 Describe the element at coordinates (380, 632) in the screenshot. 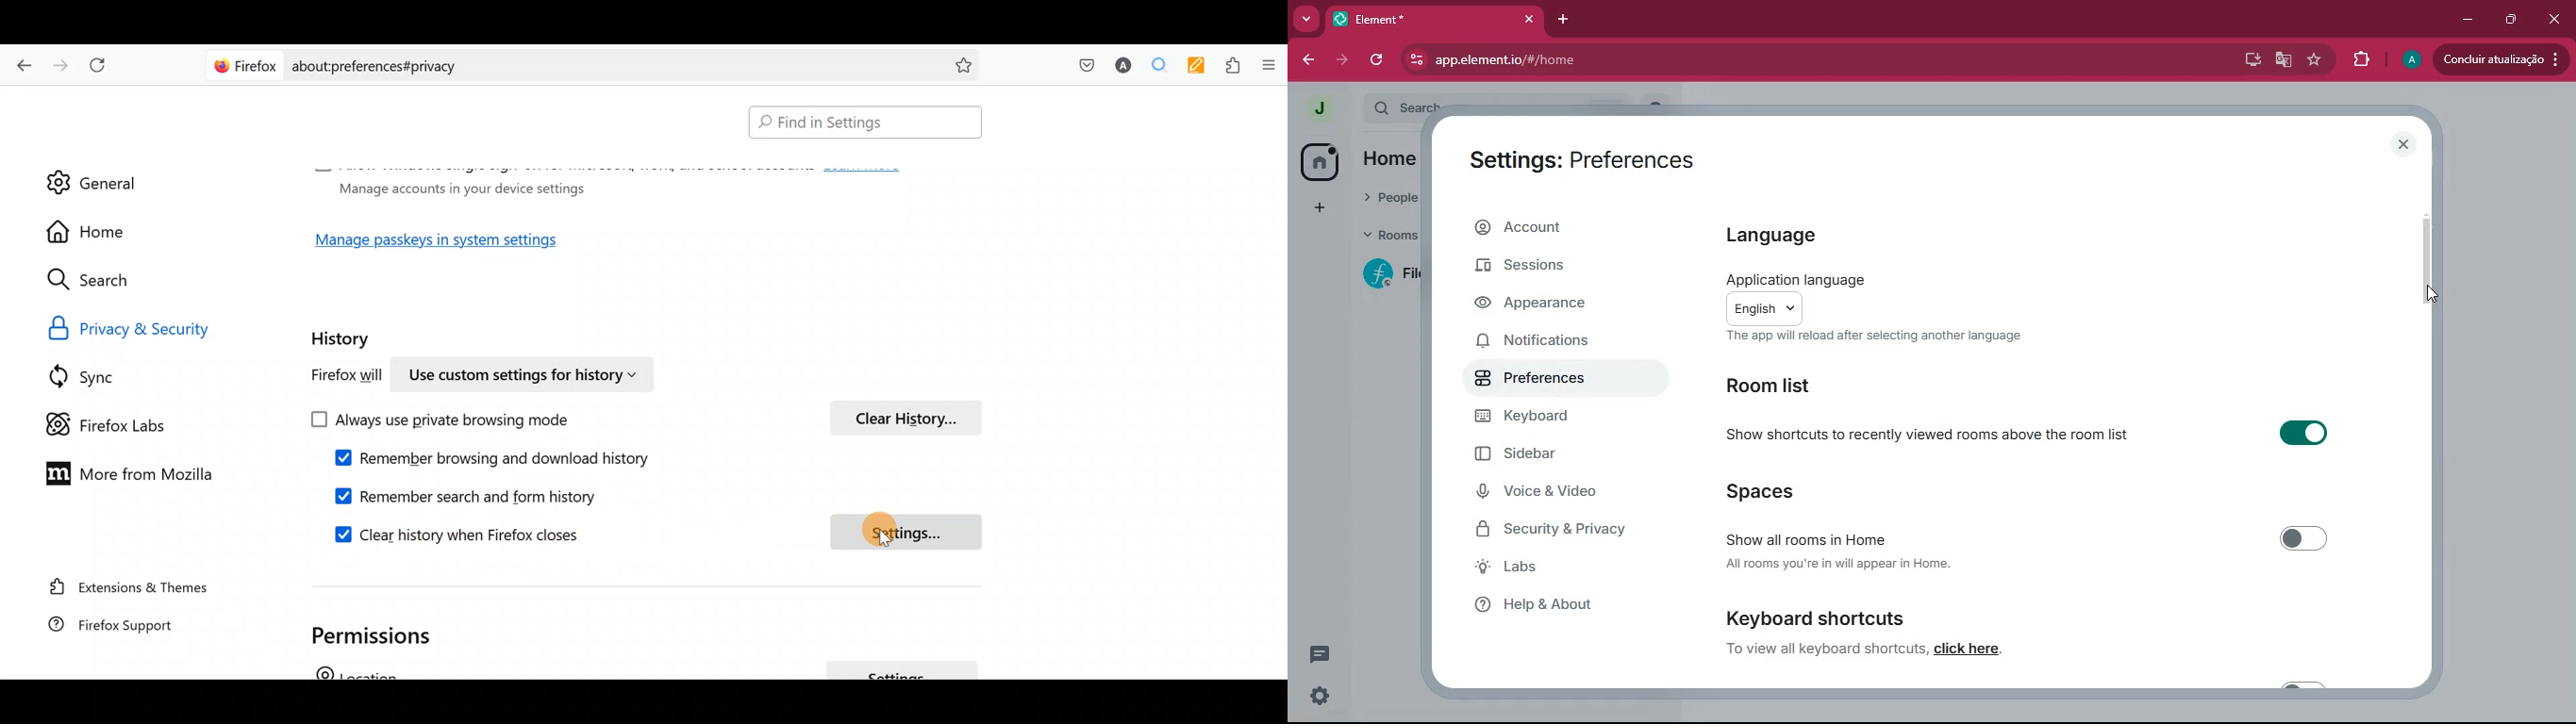

I see `Permissions` at that location.